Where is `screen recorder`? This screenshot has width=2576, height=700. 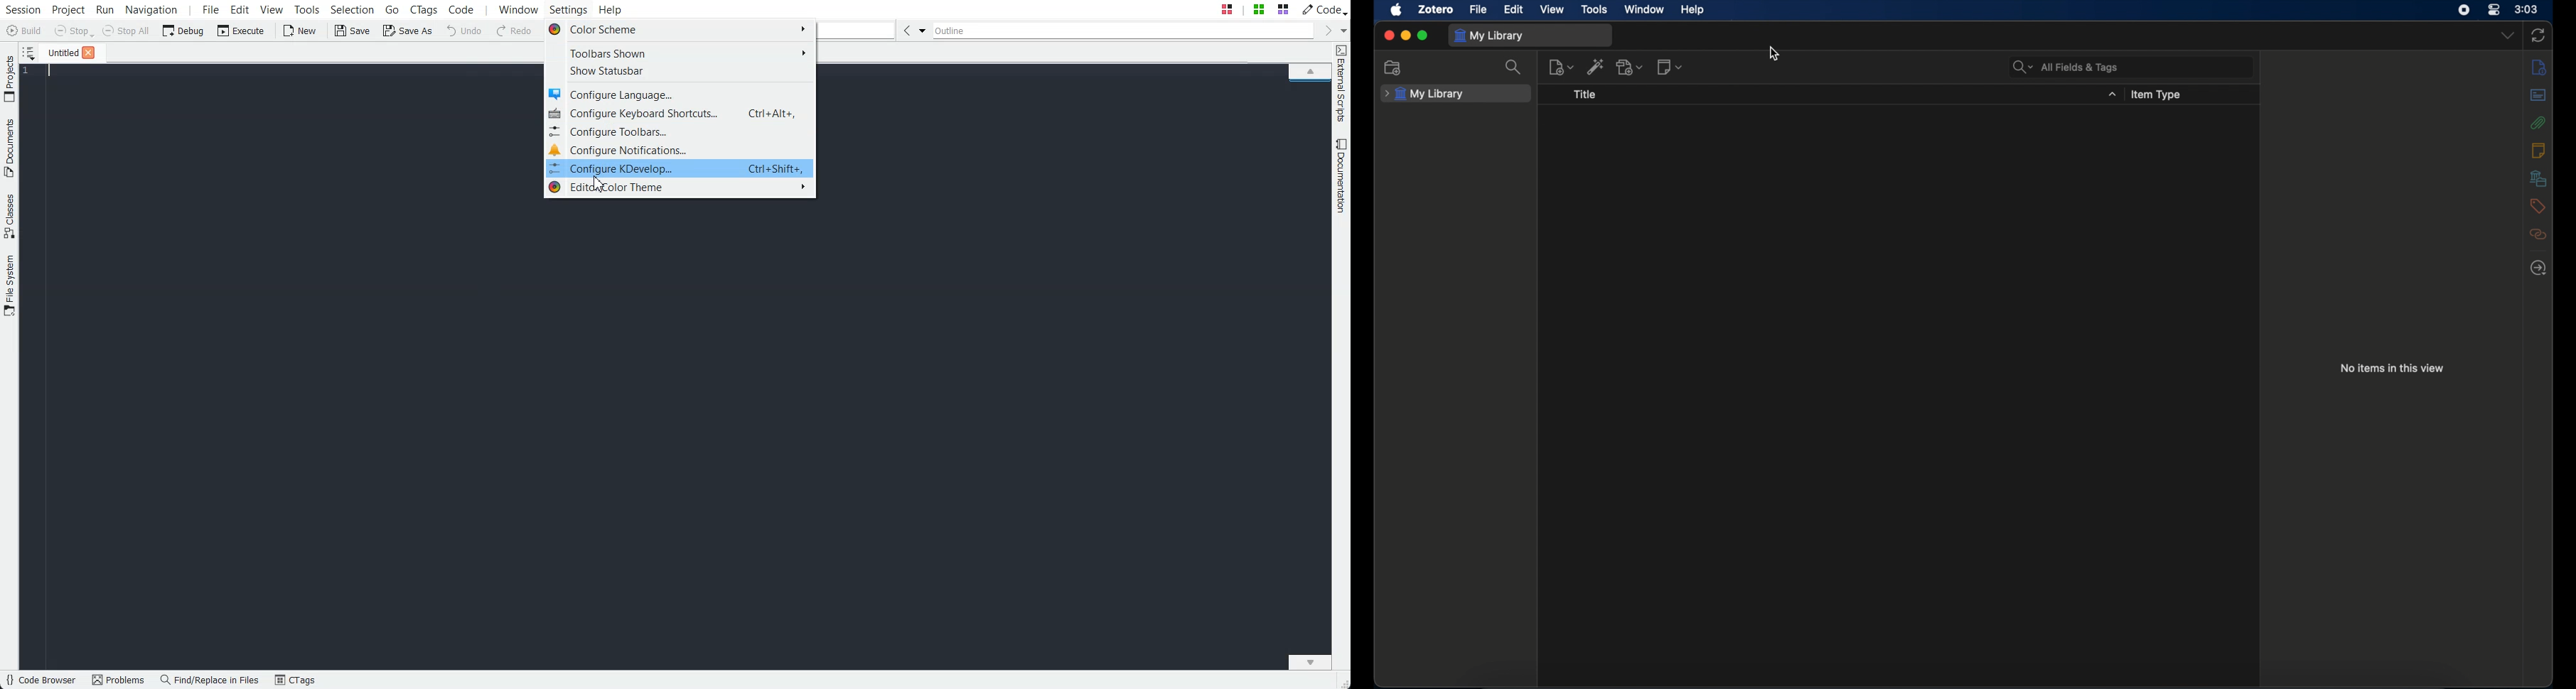
screen recorder is located at coordinates (2465, 10).